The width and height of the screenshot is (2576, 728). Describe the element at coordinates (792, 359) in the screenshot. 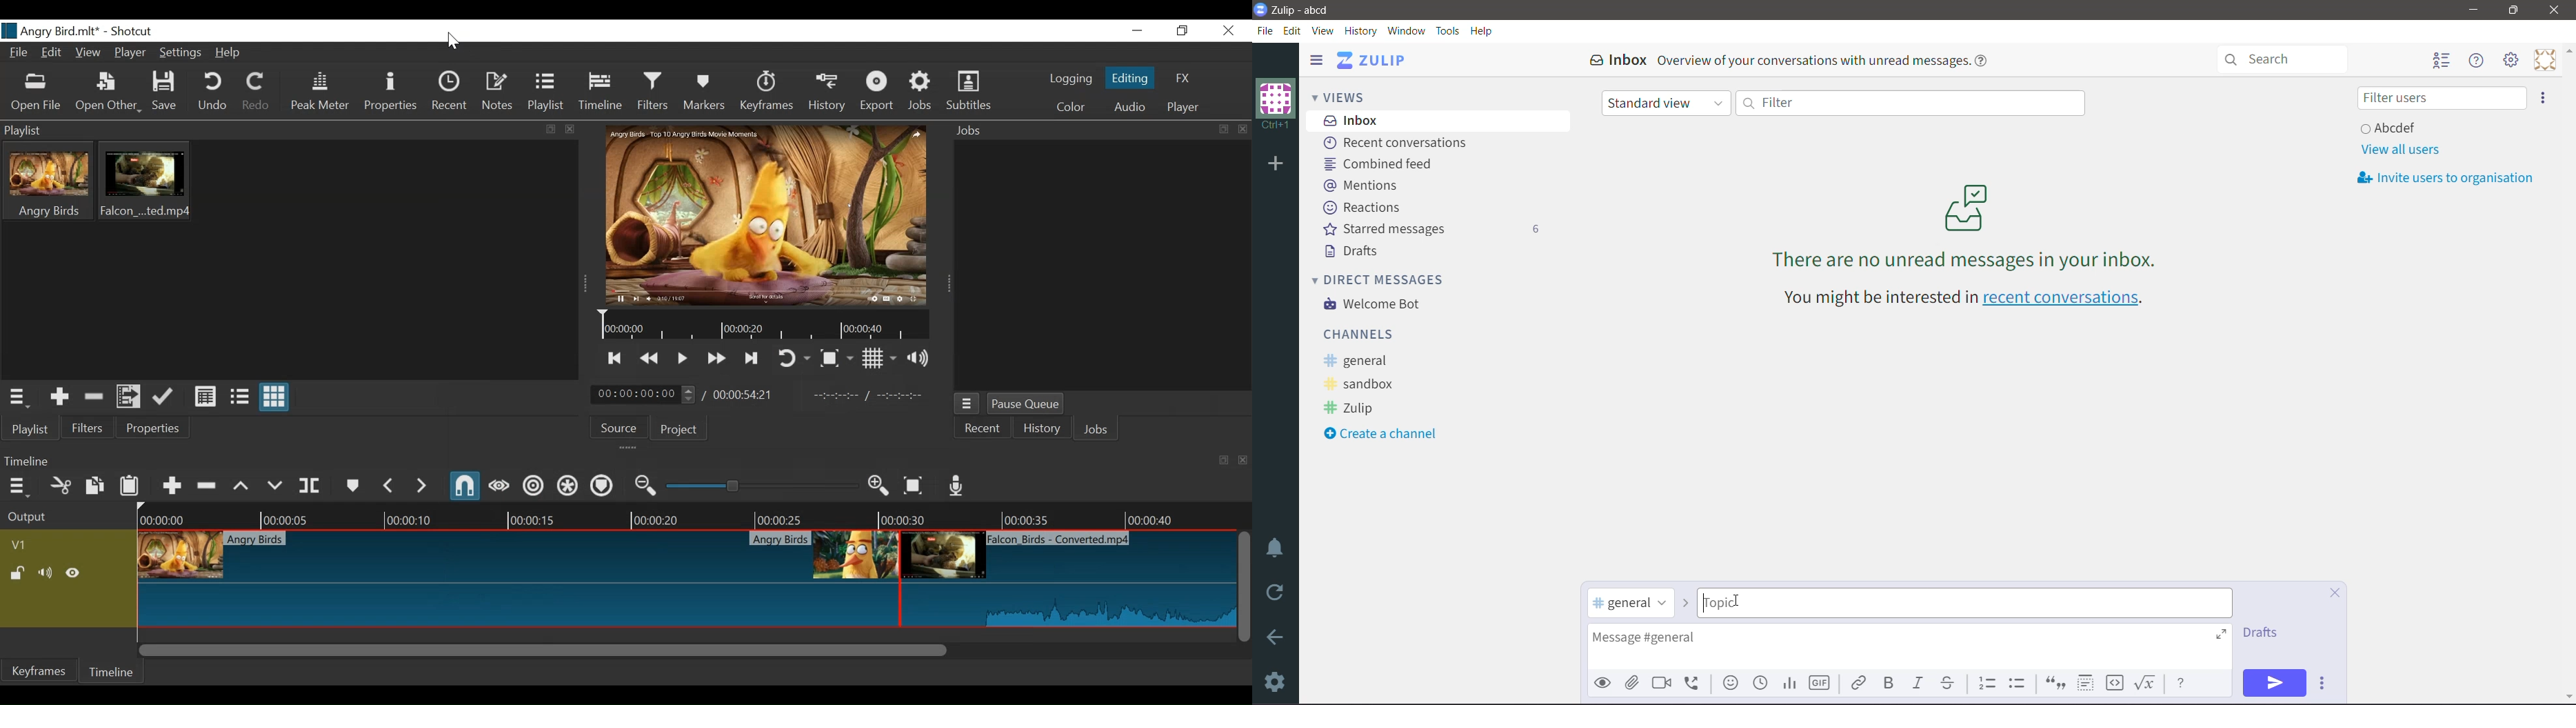

I see `Toggle player looping` at that location.